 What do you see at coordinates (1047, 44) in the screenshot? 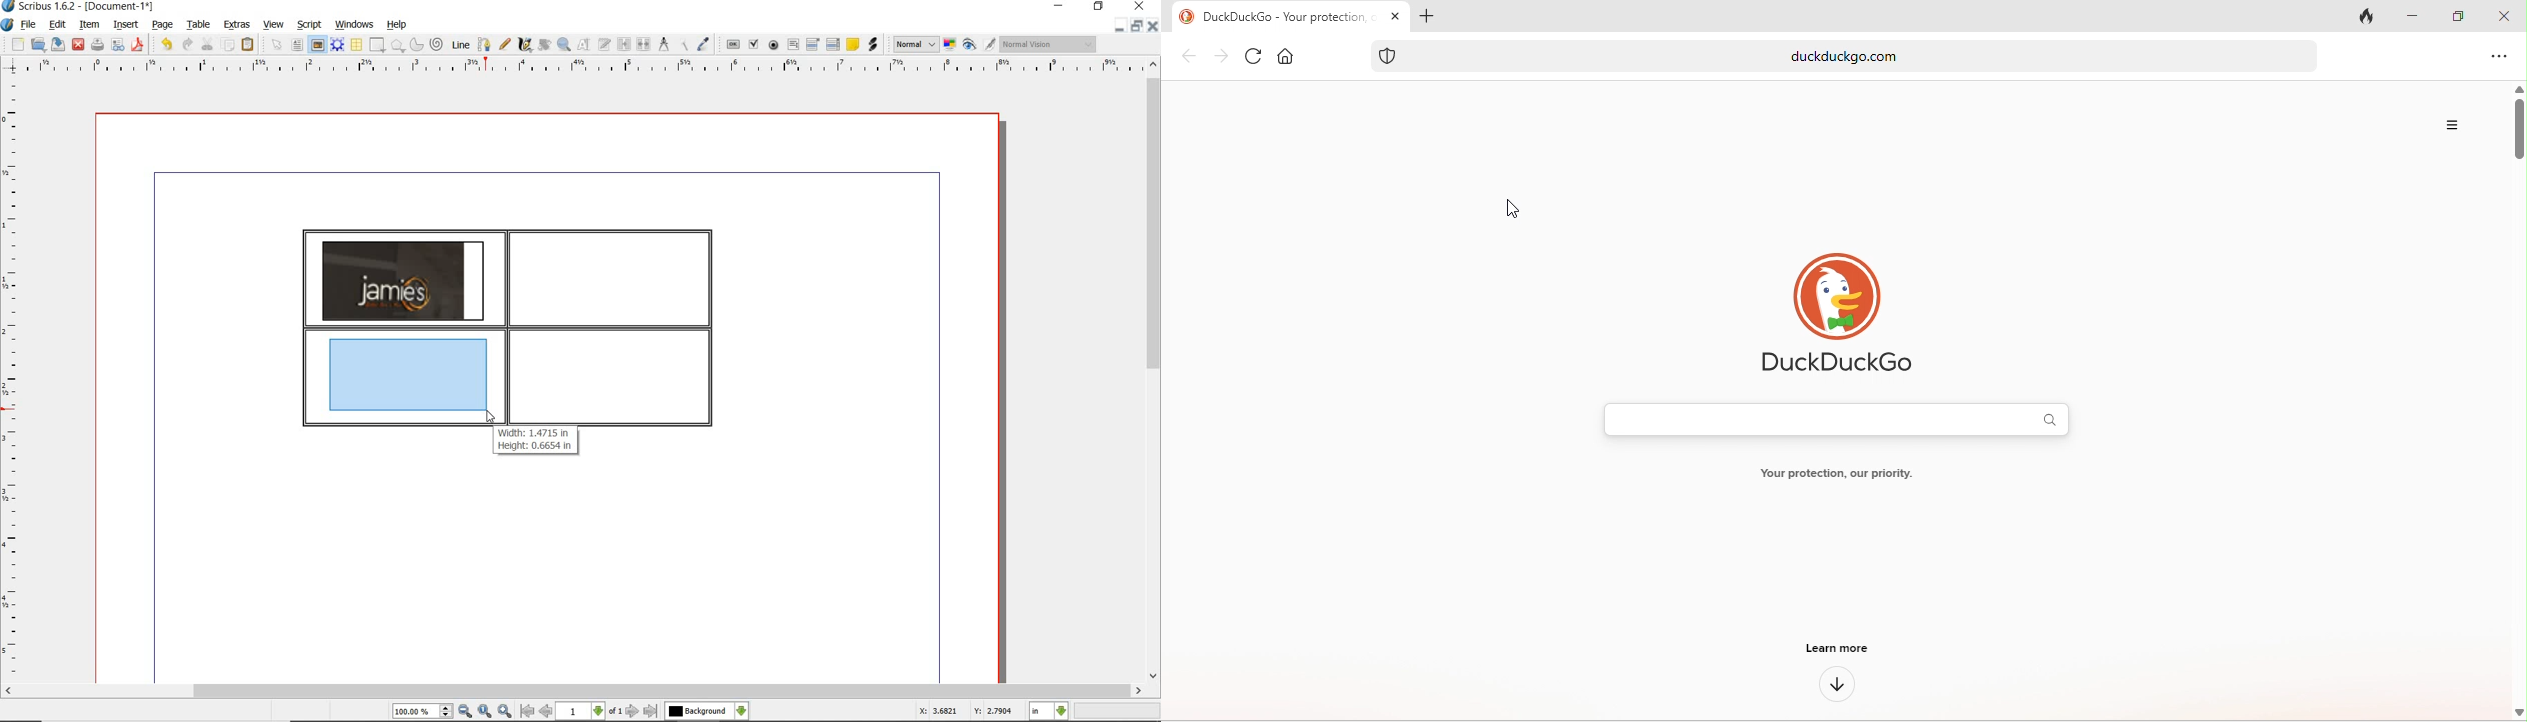
I see `visual appearance of the display` at bounding box center [1047, 44].